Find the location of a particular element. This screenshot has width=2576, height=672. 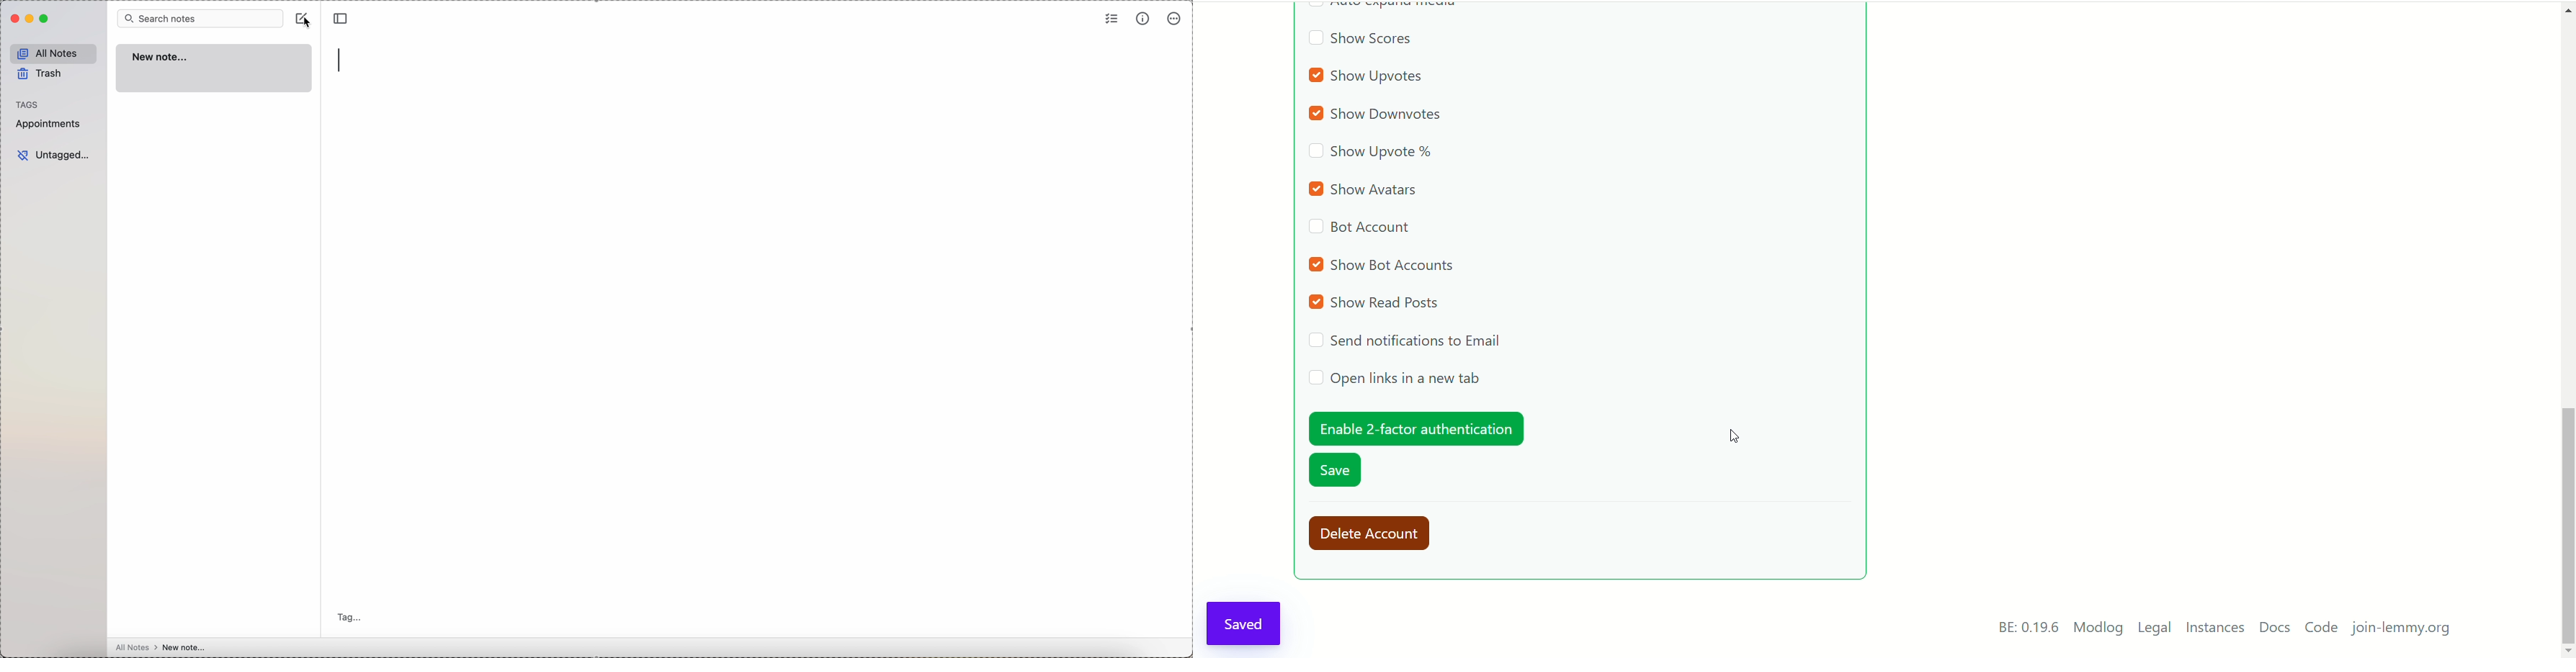

enable 2 factor authentication is located at coordinates (1414, 428).